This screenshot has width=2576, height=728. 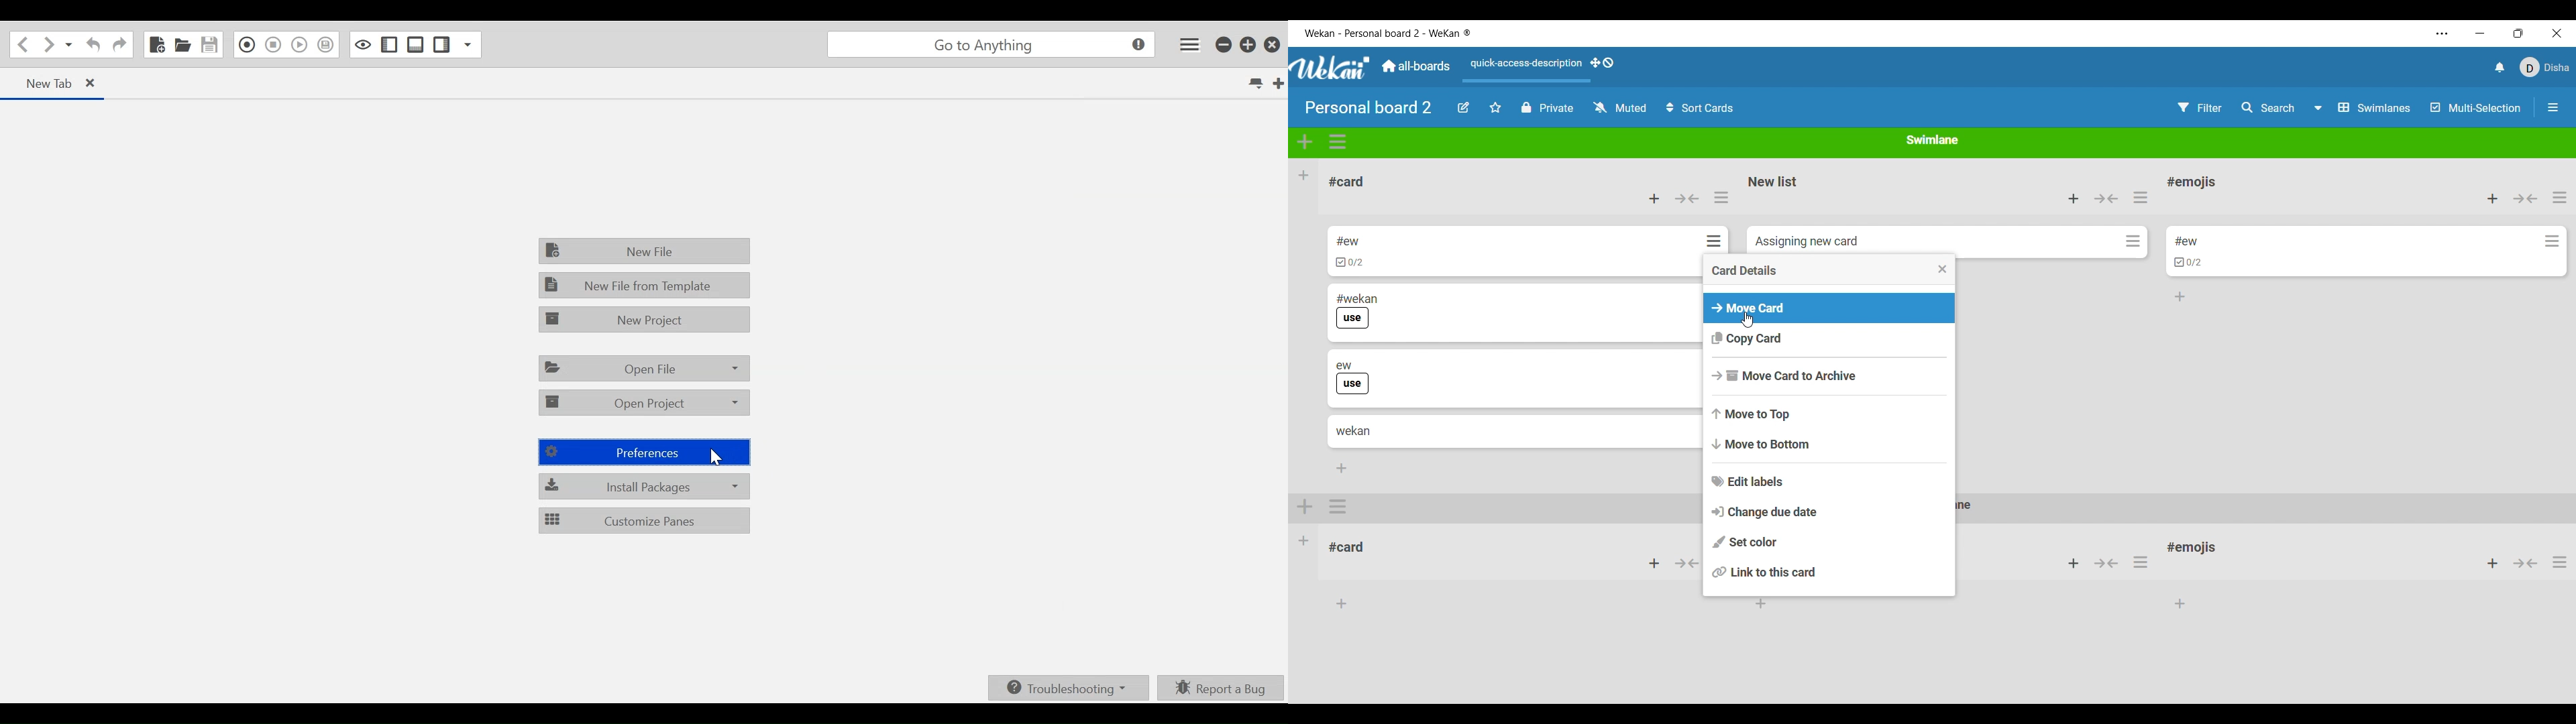 What do you see at coordinates (299, 46) in the screenshot?
I see `Play Last Recording` at bounding box center [299, 46].